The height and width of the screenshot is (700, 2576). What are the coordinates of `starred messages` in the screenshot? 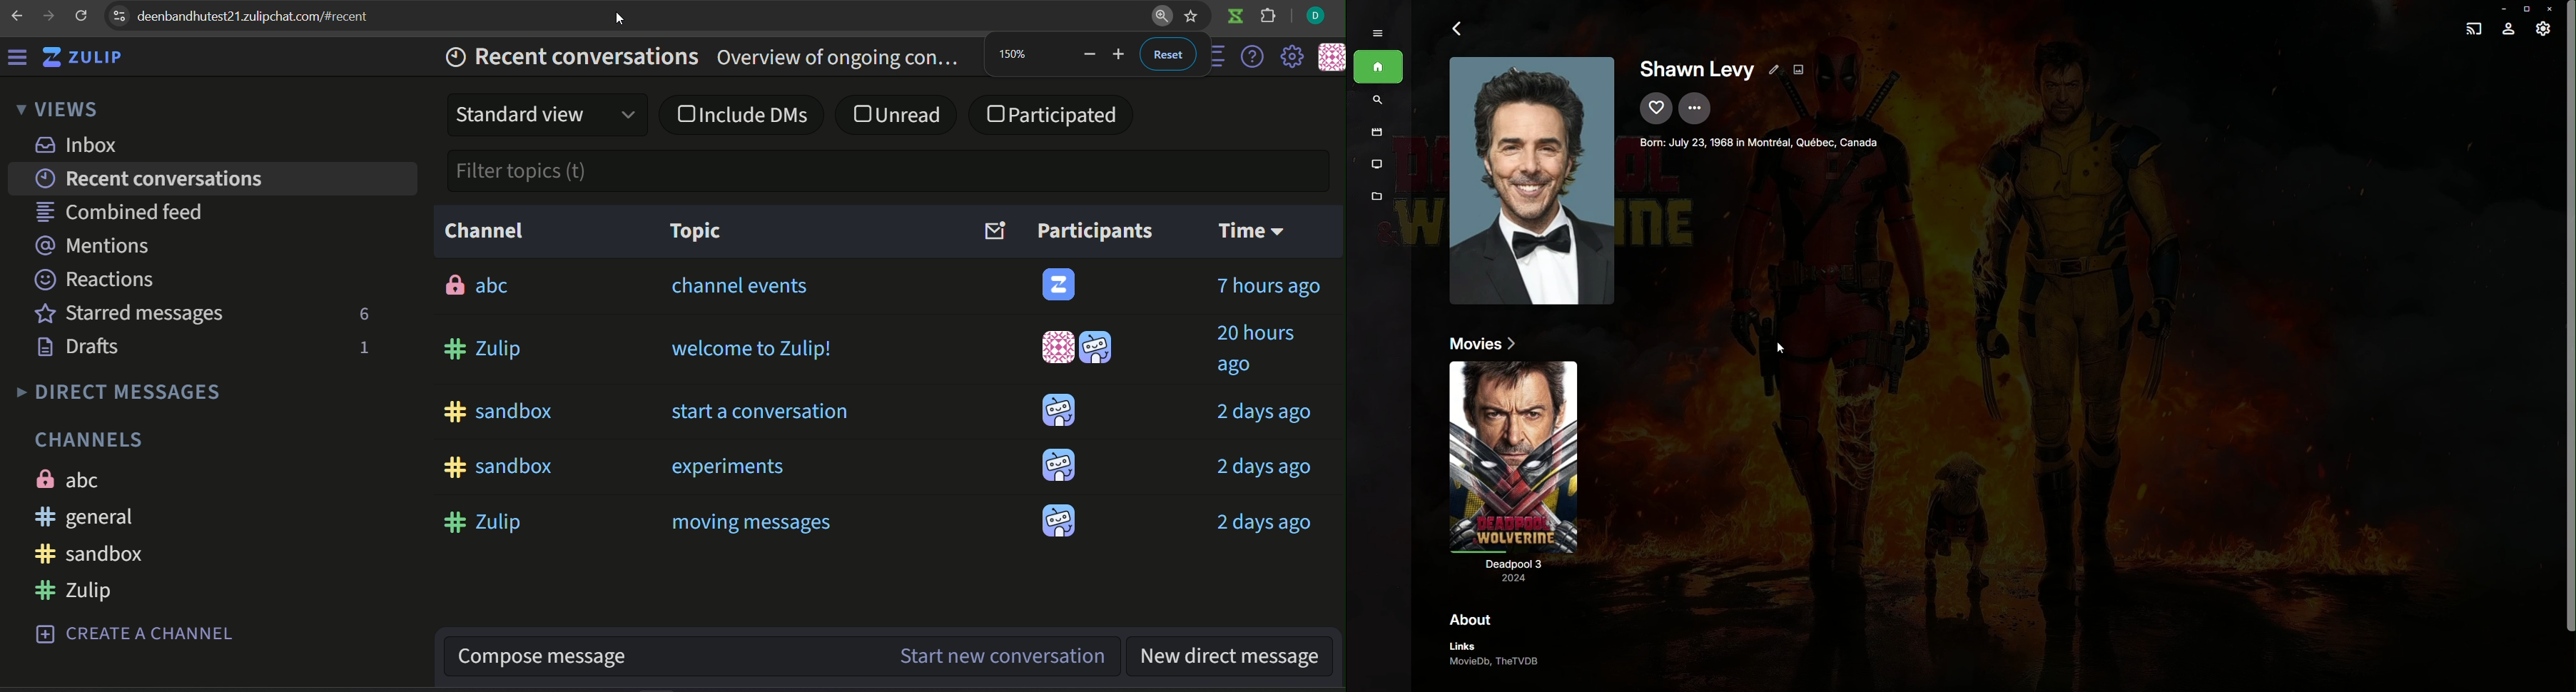 It's located at (128, 314).